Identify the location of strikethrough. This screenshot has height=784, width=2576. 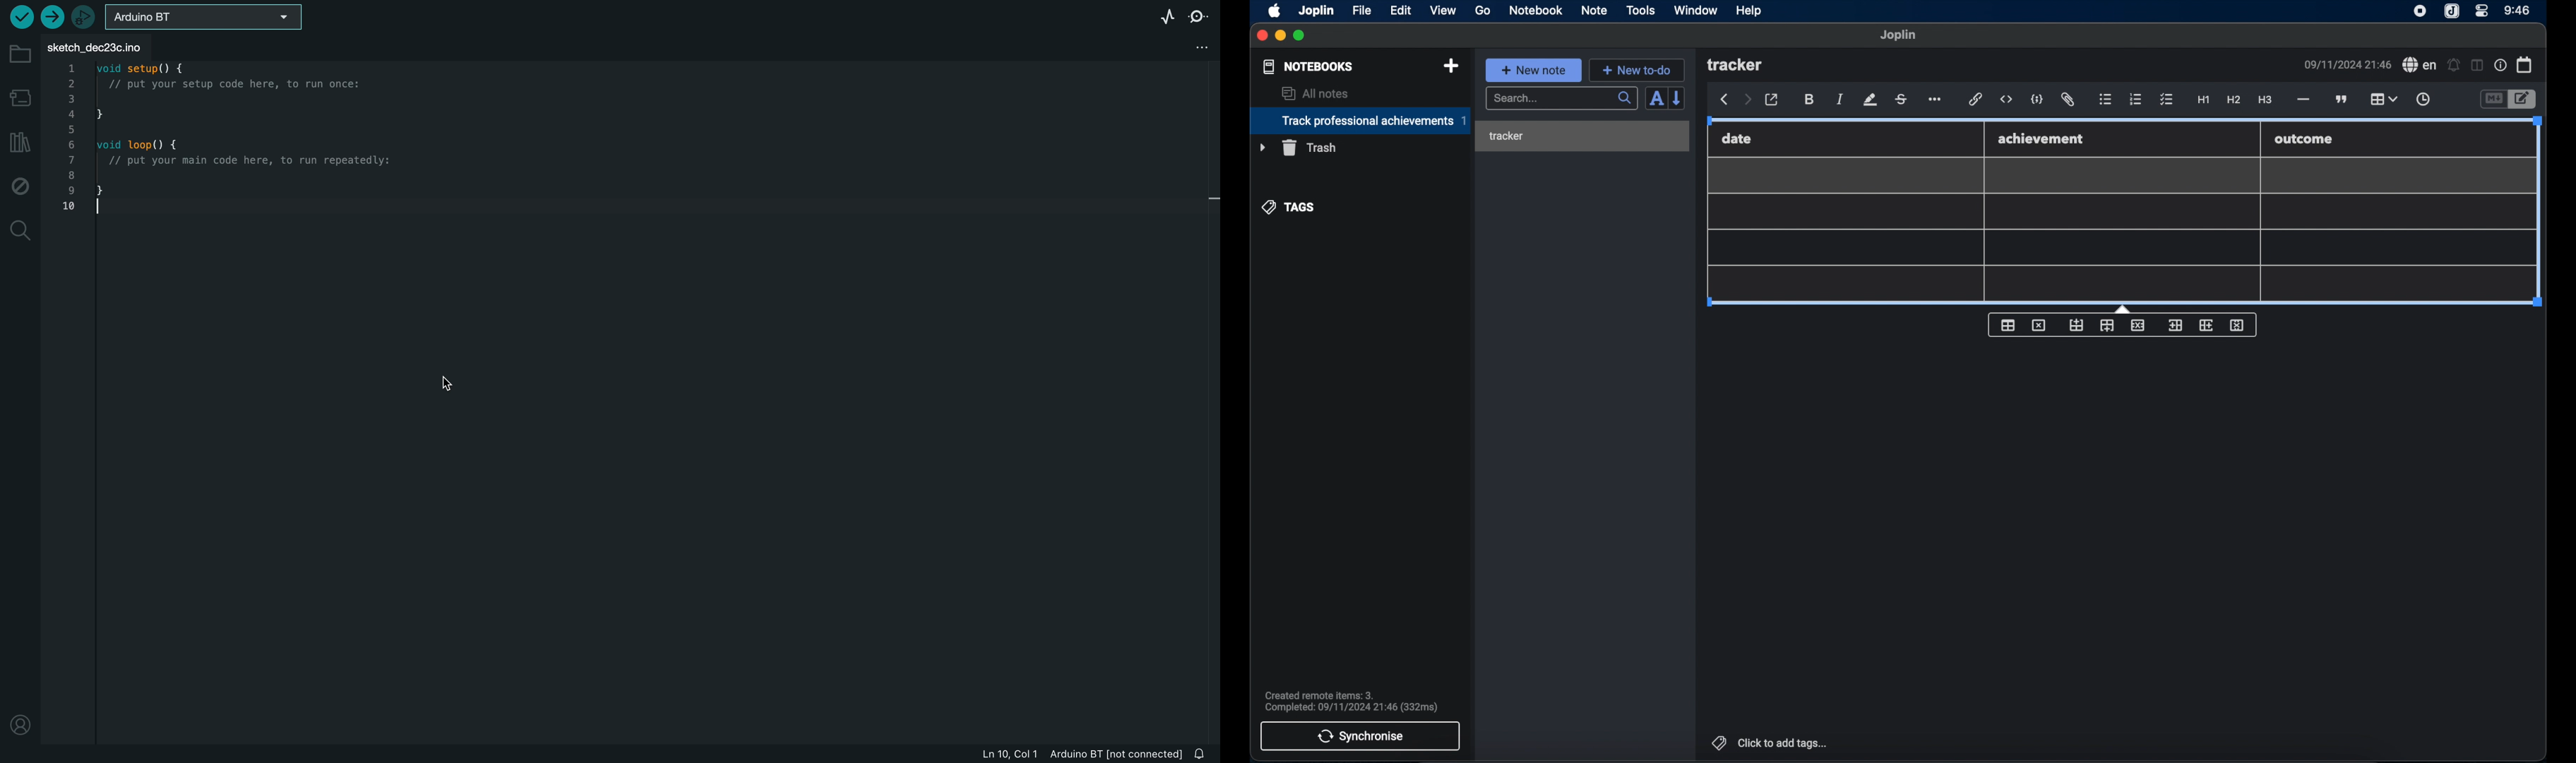
(1902, 99).